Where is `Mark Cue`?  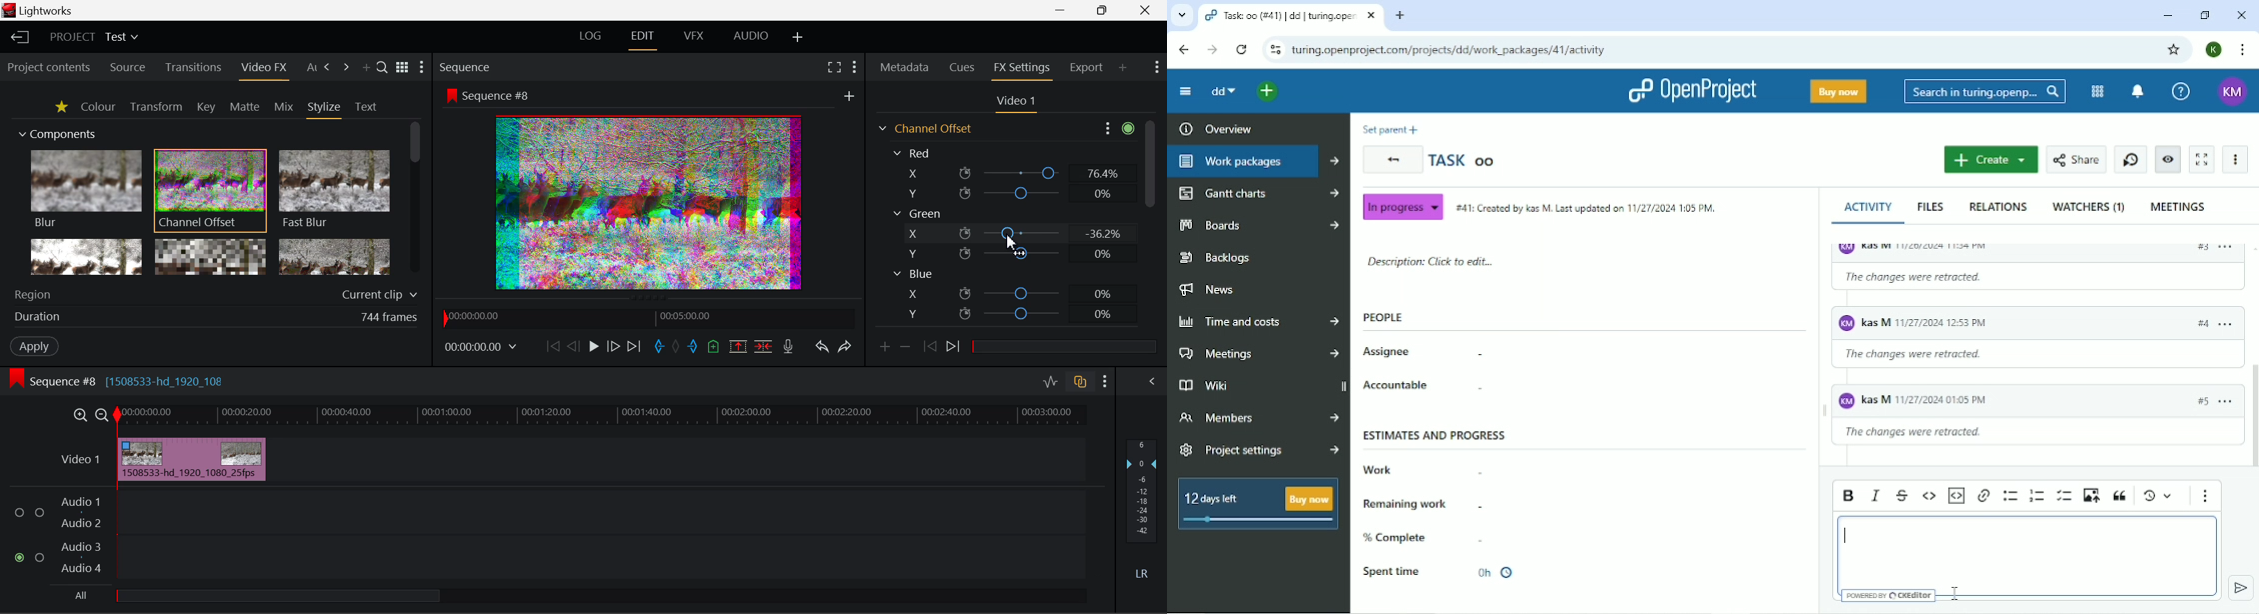 Mark Cue is located at coordinates (714, 345).